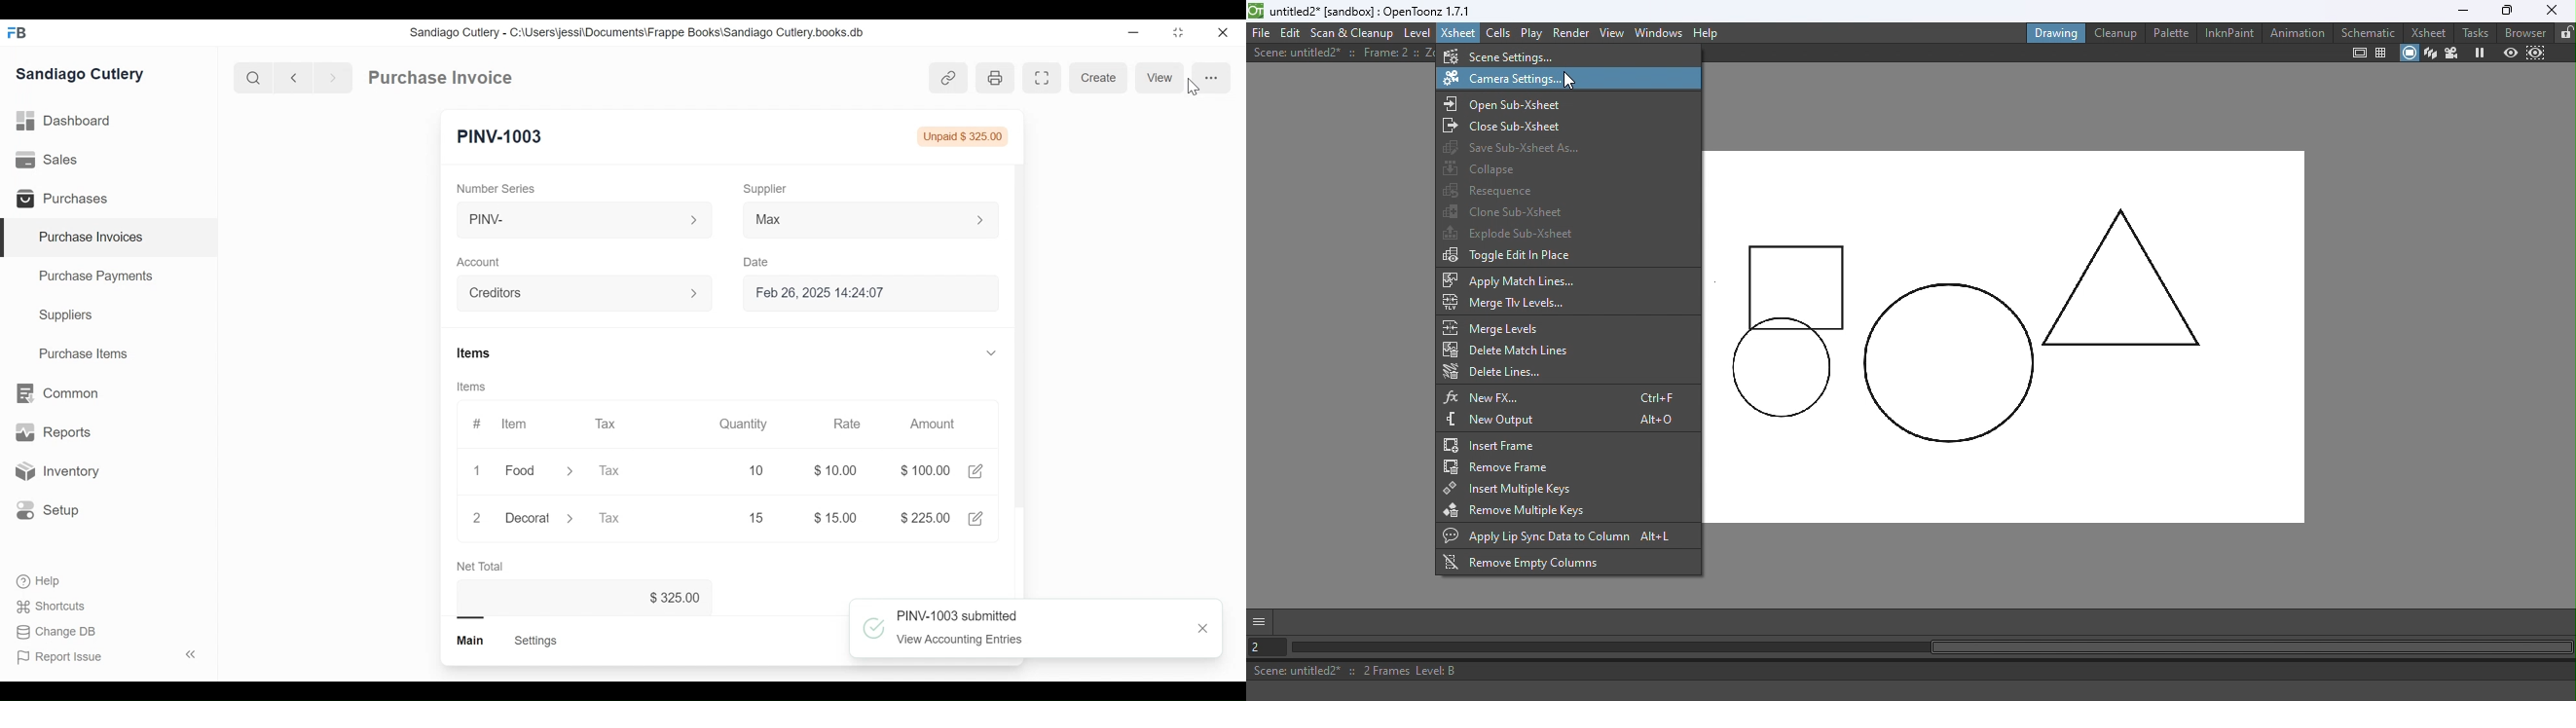  What do you see at coordinates (569, 220) in the screenshot?
I see `PINV-` at bounding box center [569, 220].